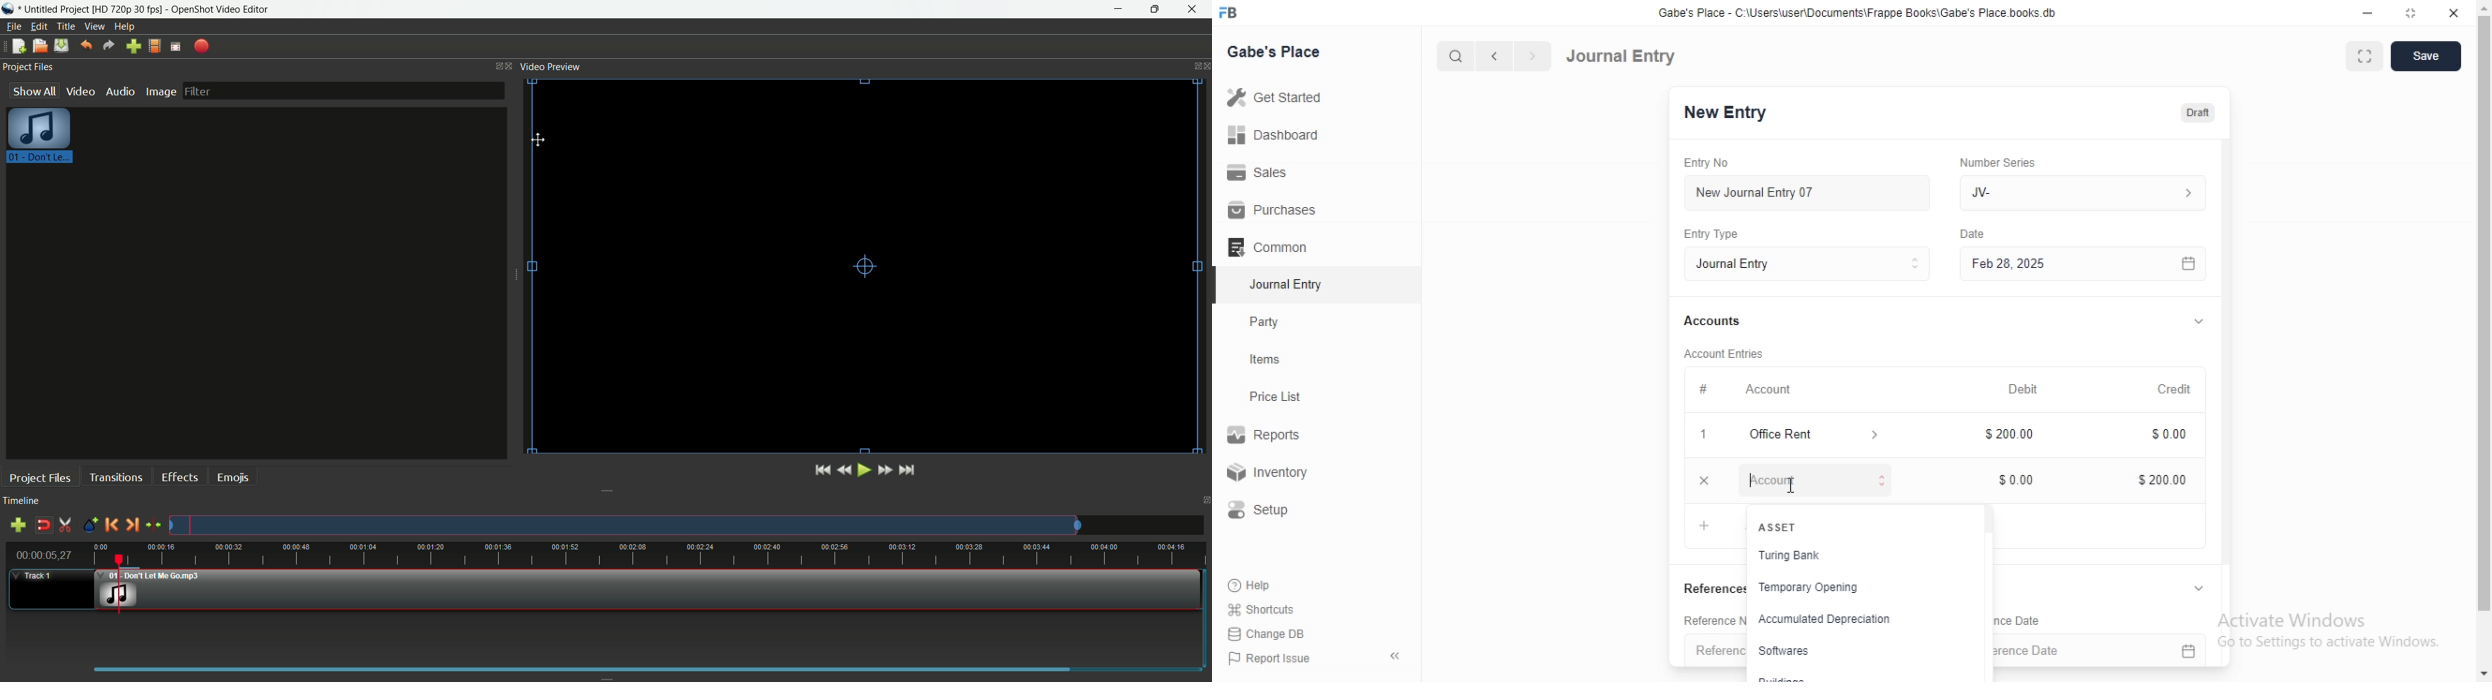 The width and height of the screenshot is (2492, 700). What do you see at coordinates (2413, 11) in the screenshot?
I see `restore` at bounding box center [2413, 11].